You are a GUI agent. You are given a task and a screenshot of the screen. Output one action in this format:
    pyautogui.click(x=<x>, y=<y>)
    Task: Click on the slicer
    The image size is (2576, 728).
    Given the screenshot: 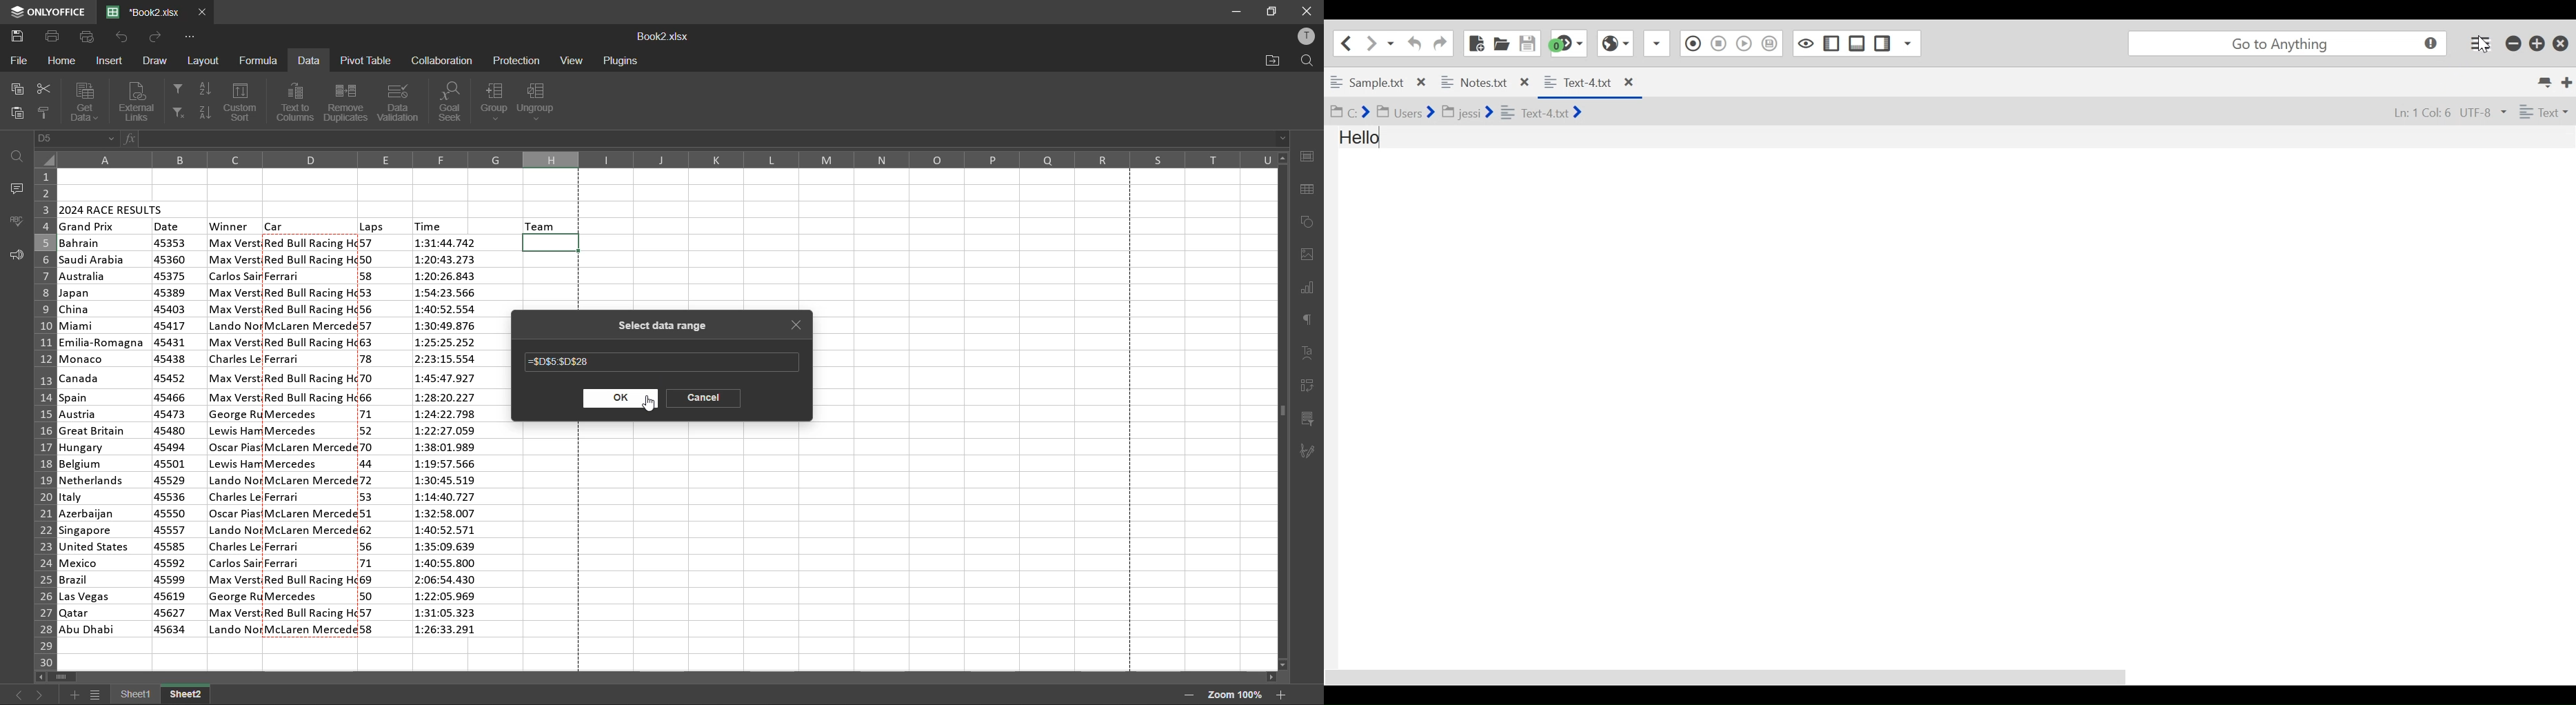 What is the action you would take?
    pyautogui.click(x=1309, y=420)
    